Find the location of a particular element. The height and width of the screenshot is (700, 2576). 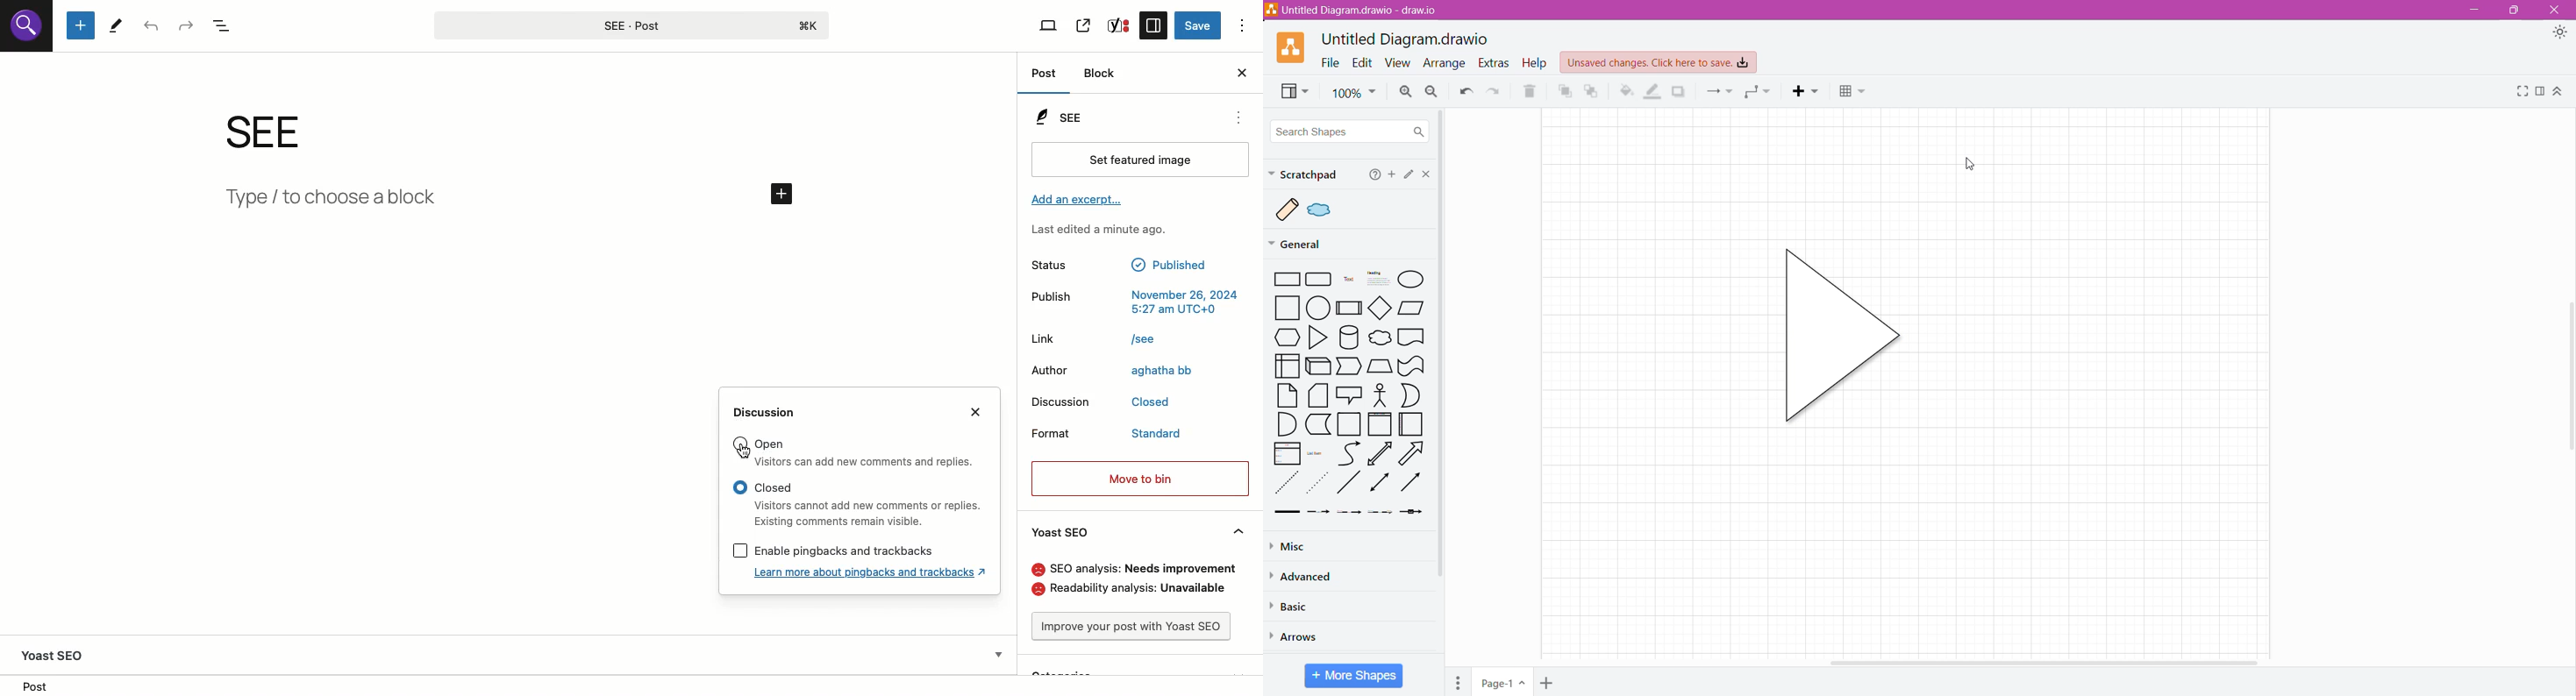

View is located at coordinates (1288, 92).